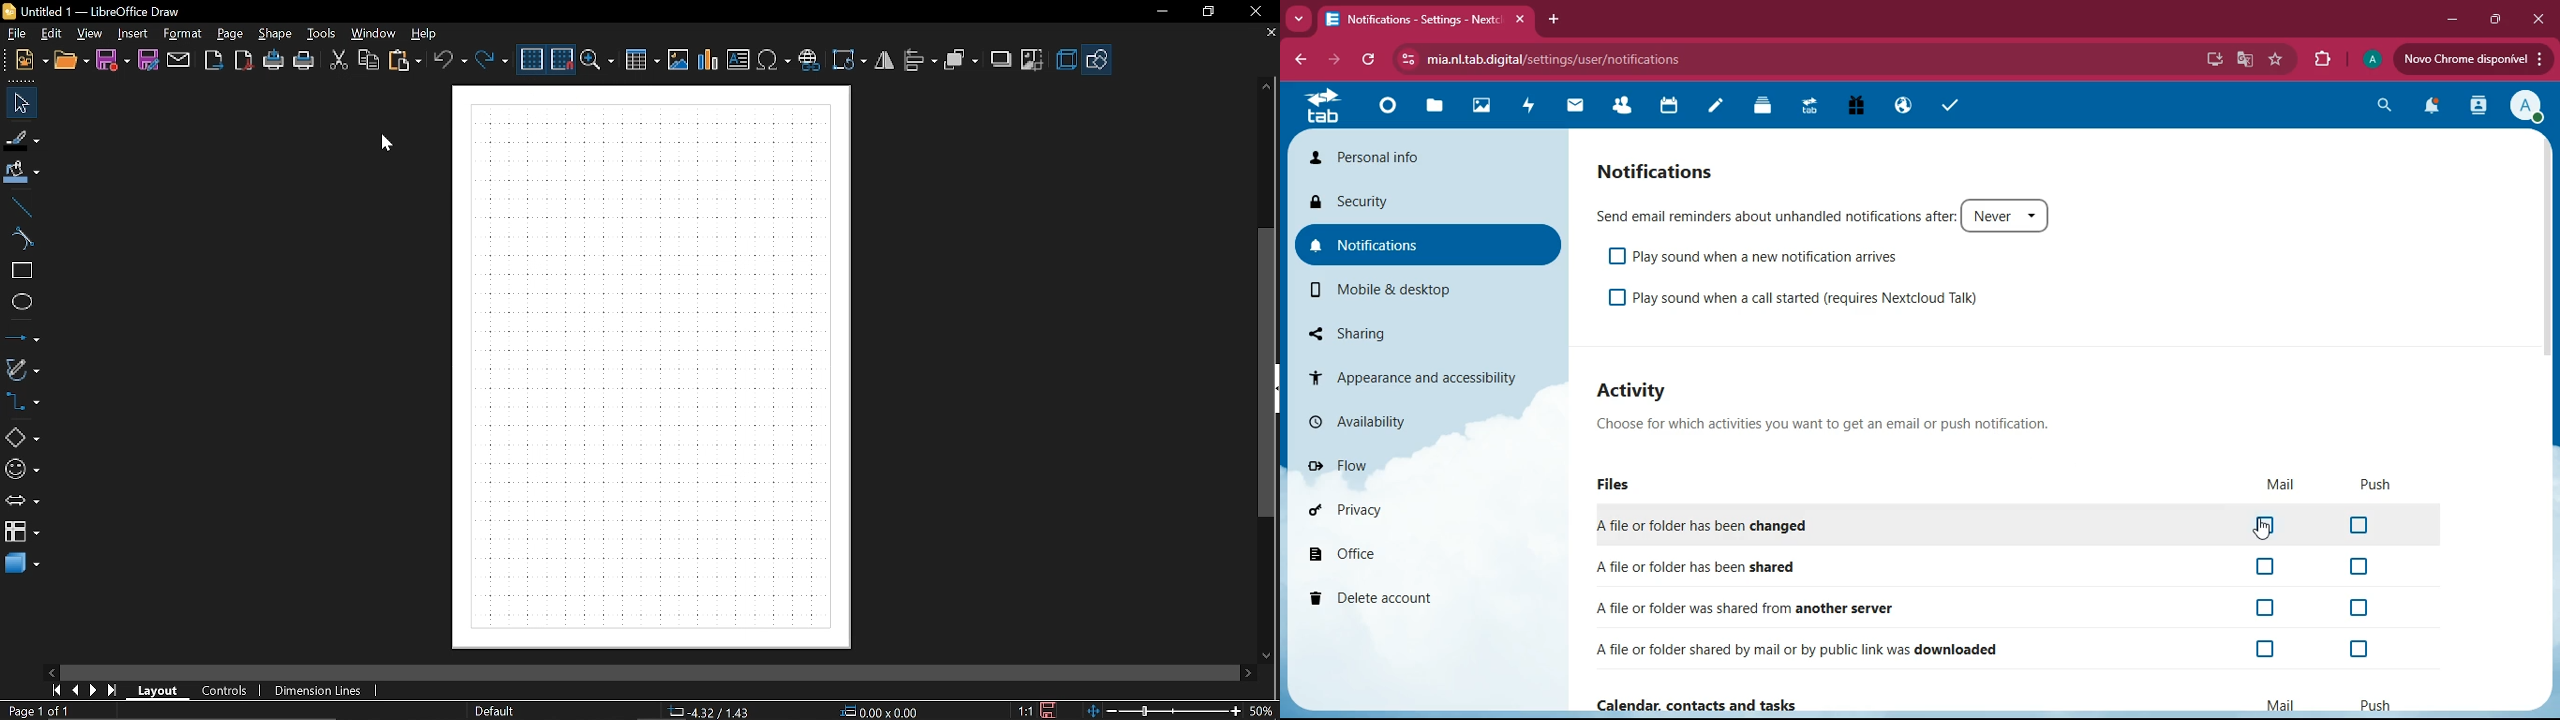 This screenshot has height=728, width=2576. Describe the element at coordinates (2472, 59) in the screenshot. I see `update` at that location.